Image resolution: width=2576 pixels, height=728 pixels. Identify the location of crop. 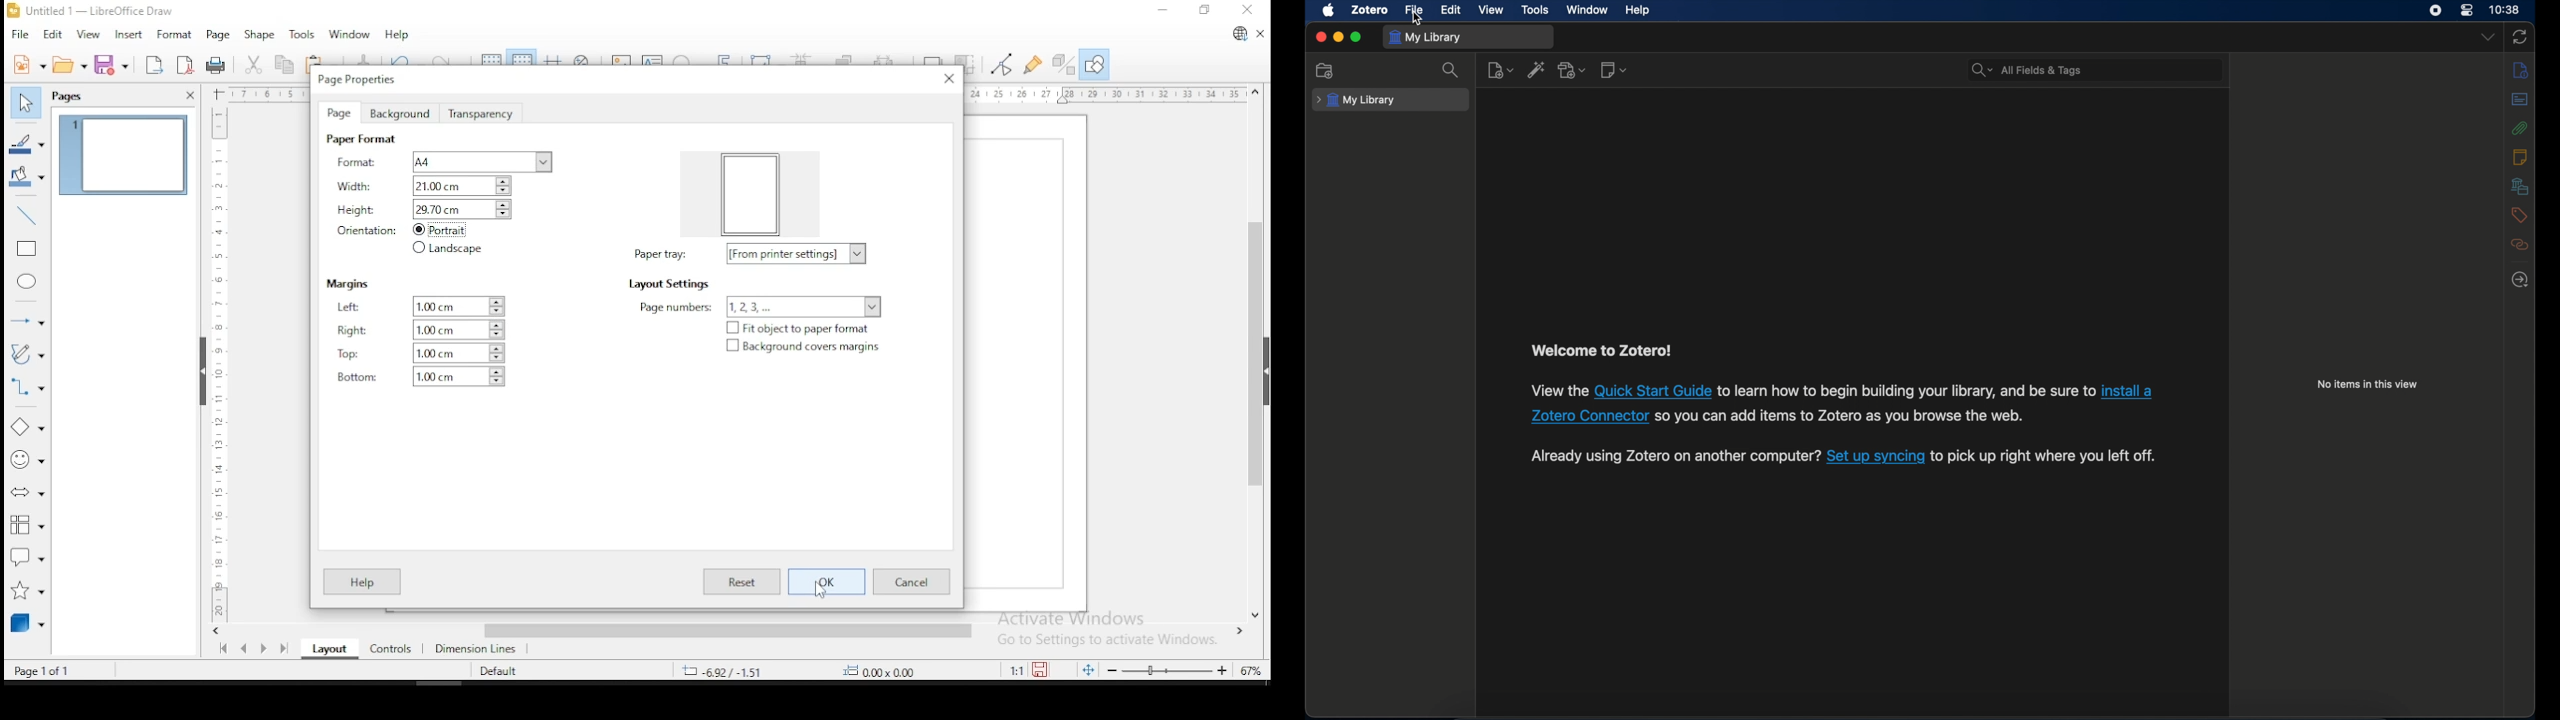
(965, 64).